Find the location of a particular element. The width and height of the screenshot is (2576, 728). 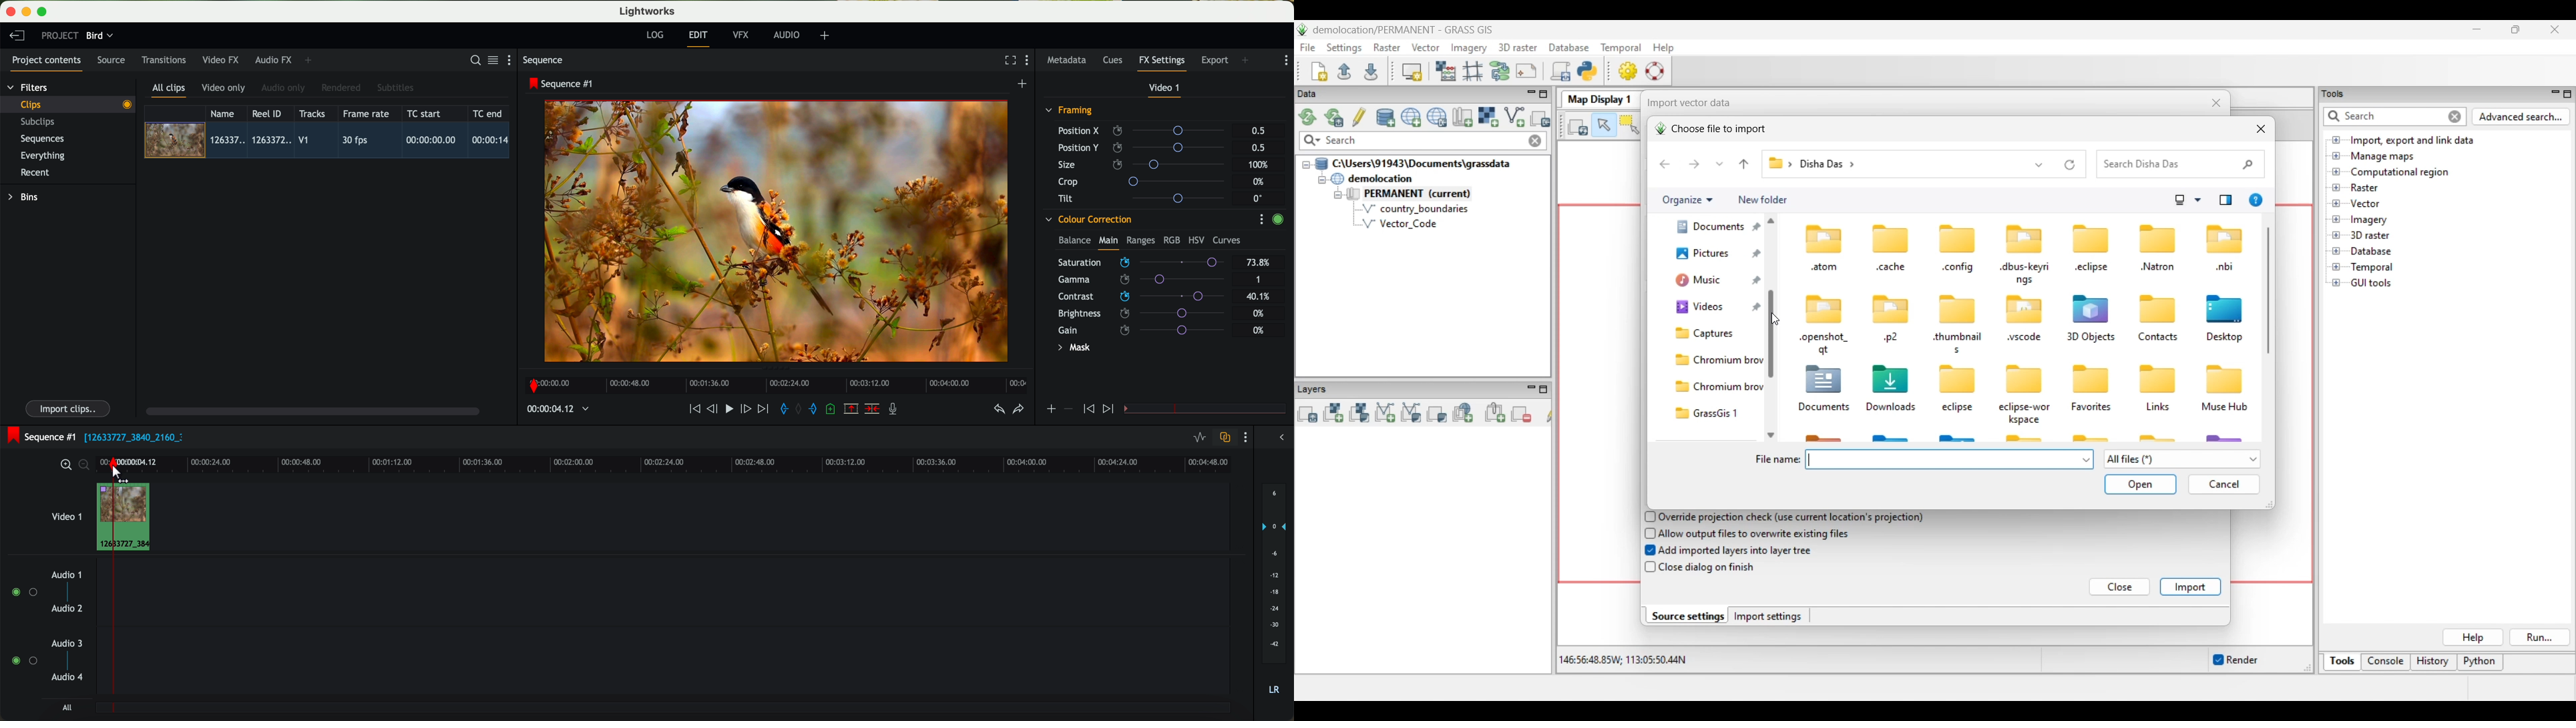

play is located at coordinates (728, 408).